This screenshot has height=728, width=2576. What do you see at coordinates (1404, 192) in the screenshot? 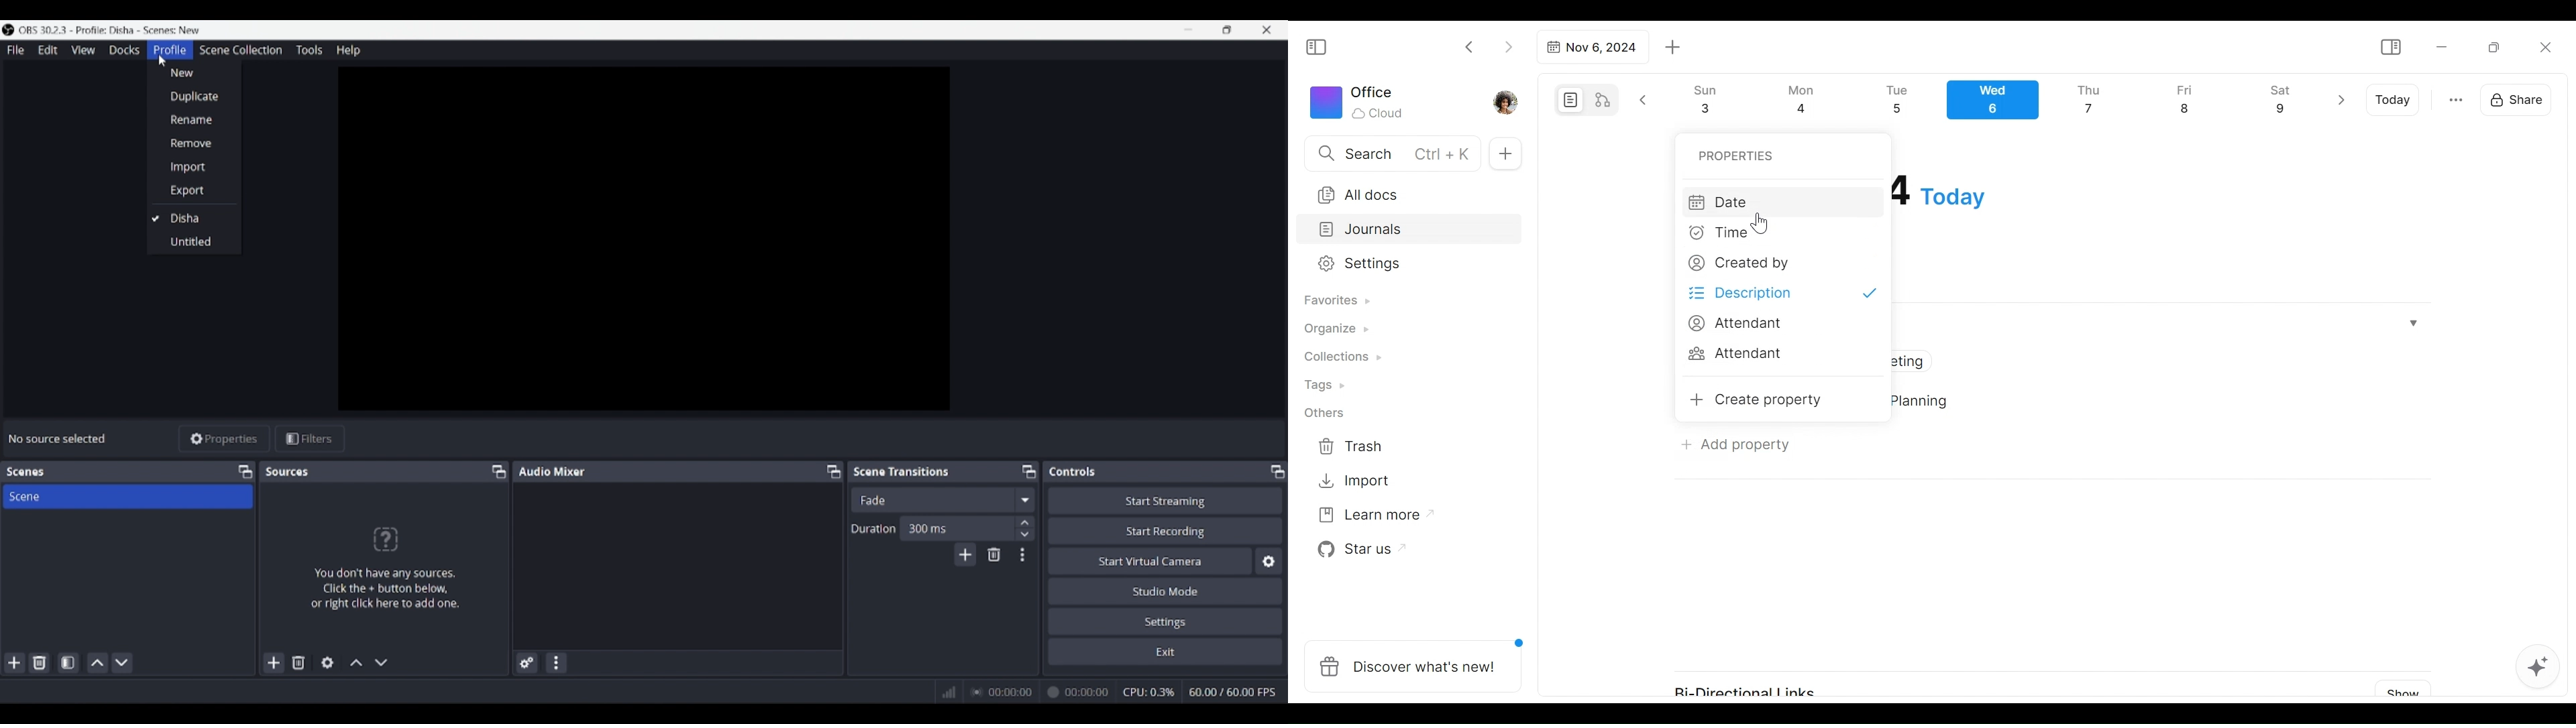
I see `All documents` at bounding box center [1404, 192].